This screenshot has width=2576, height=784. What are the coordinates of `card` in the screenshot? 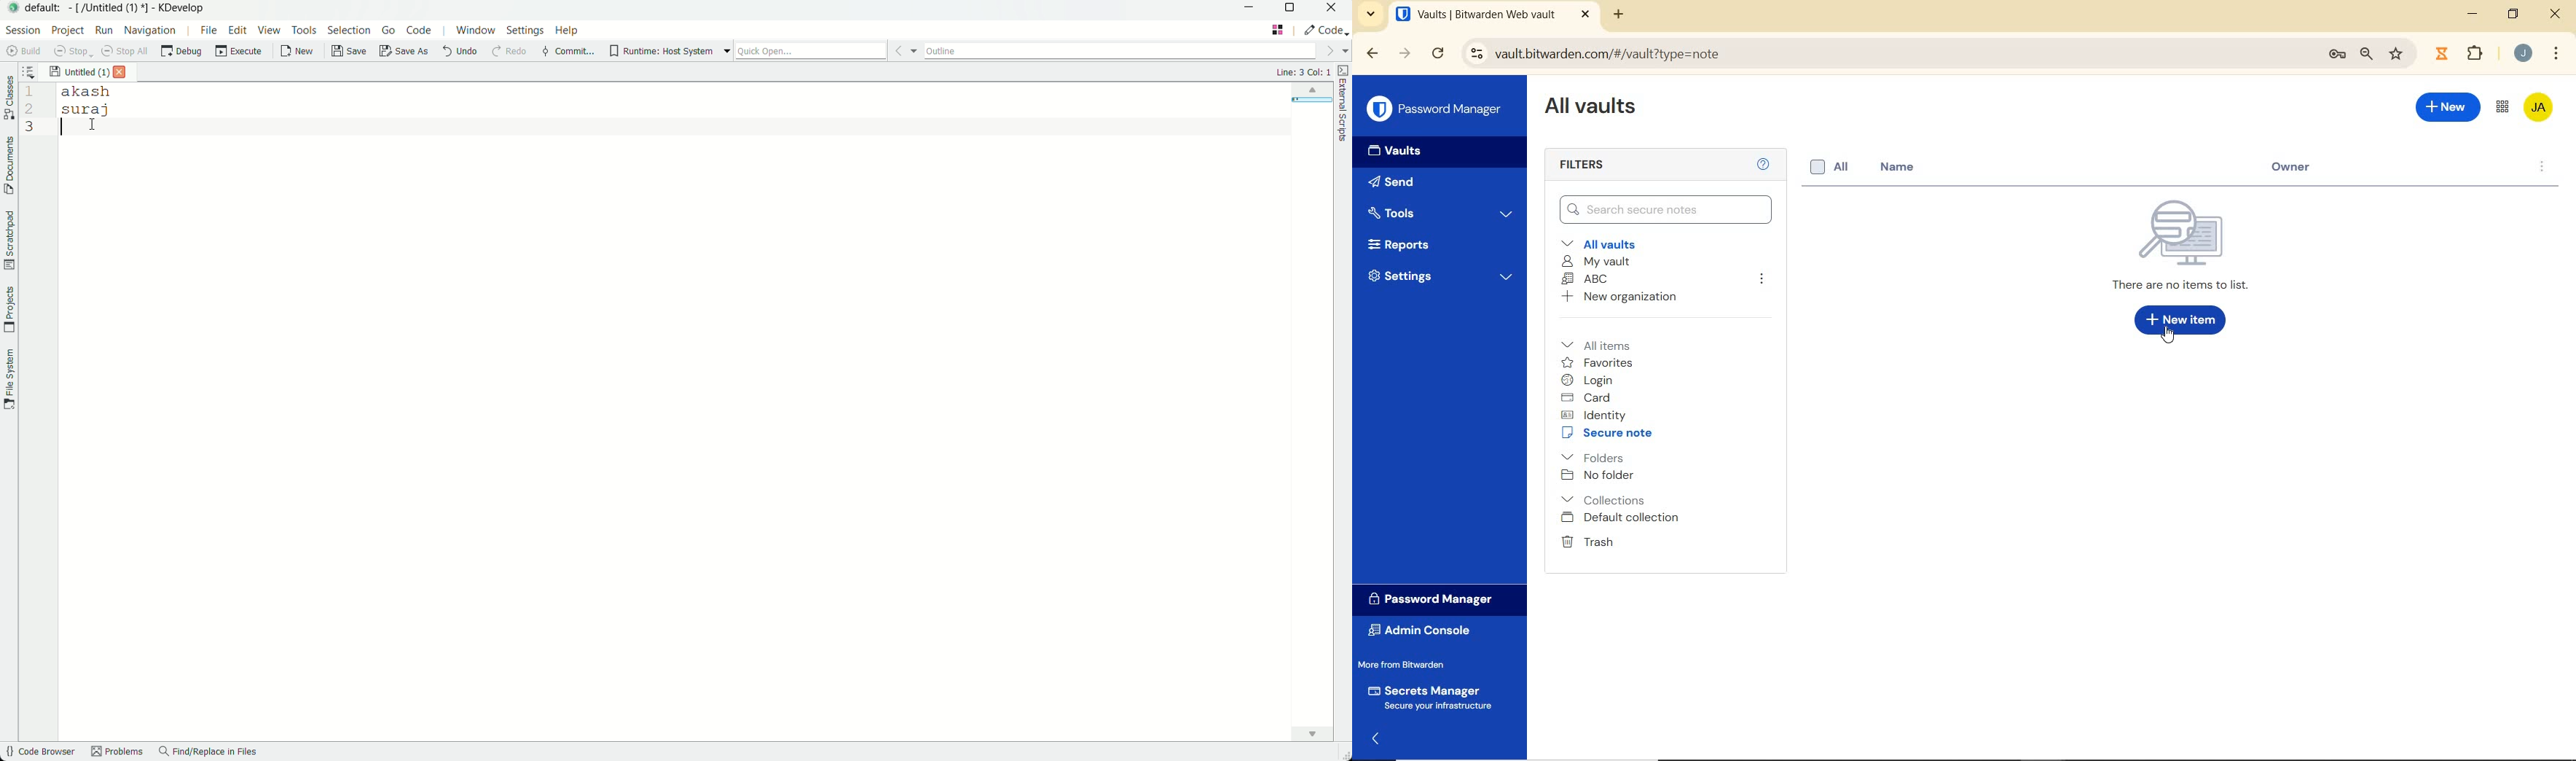 It's located at (1588, 397).